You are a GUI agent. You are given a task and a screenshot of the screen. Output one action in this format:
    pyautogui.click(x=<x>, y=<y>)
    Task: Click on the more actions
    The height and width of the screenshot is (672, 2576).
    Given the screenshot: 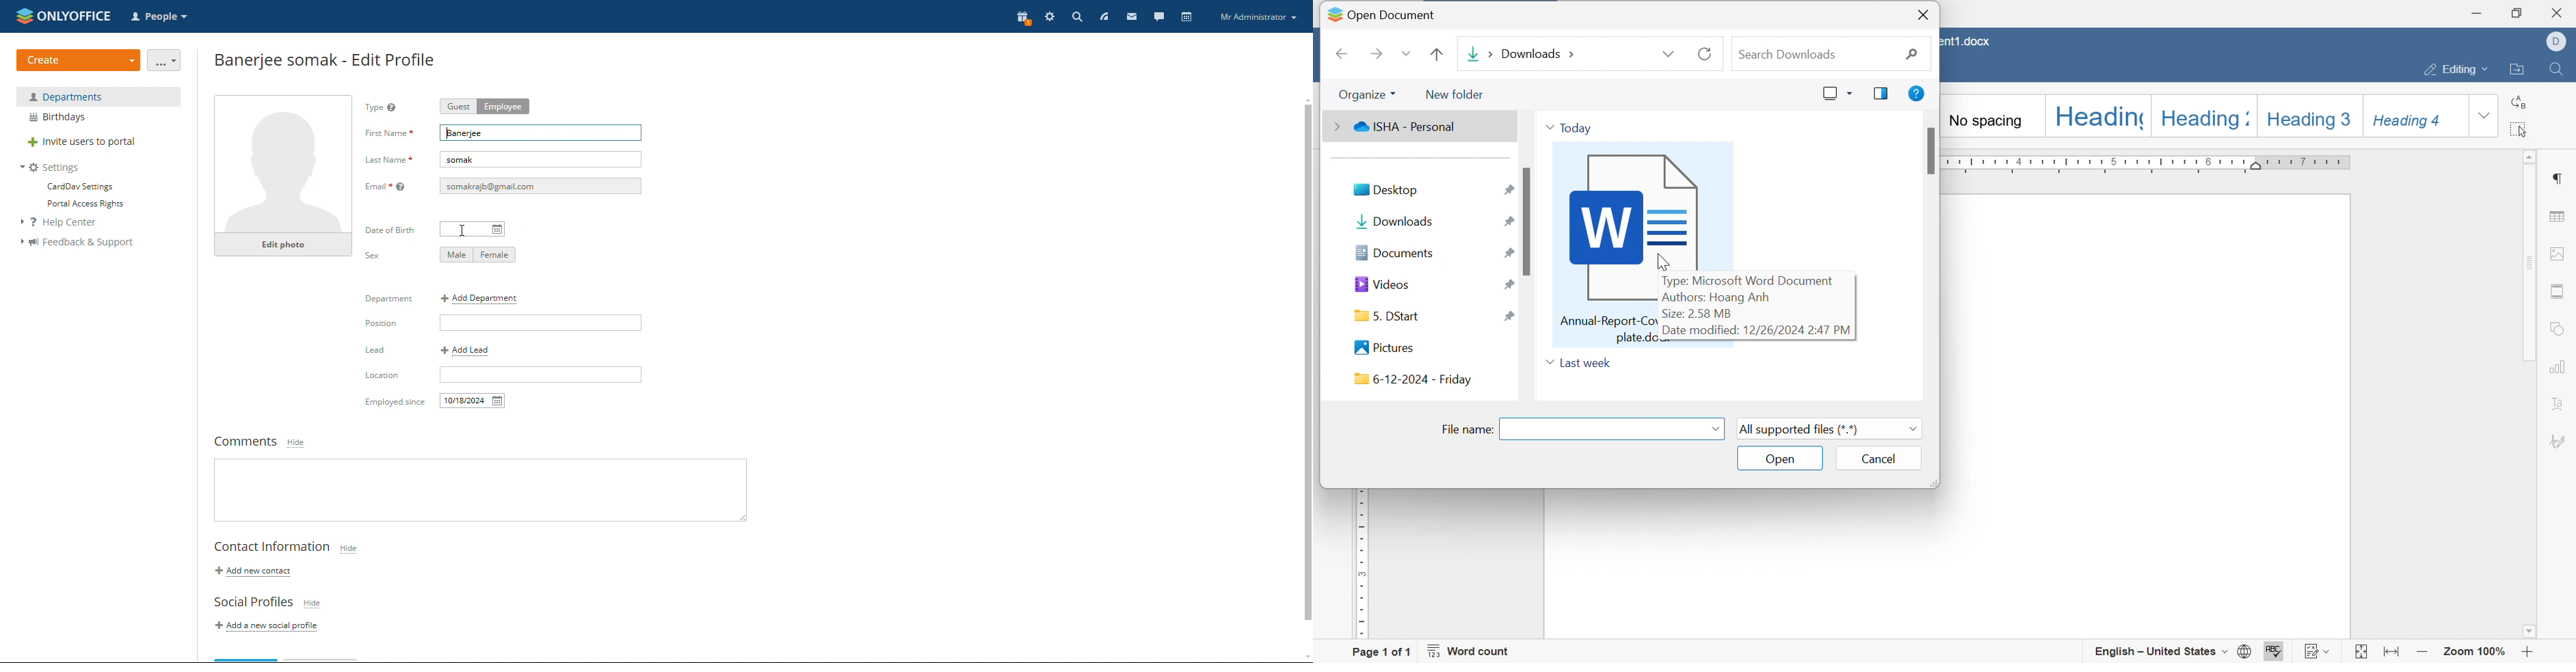 What is the action you would take?
    pyautogui.click(x=165, y=60)
    